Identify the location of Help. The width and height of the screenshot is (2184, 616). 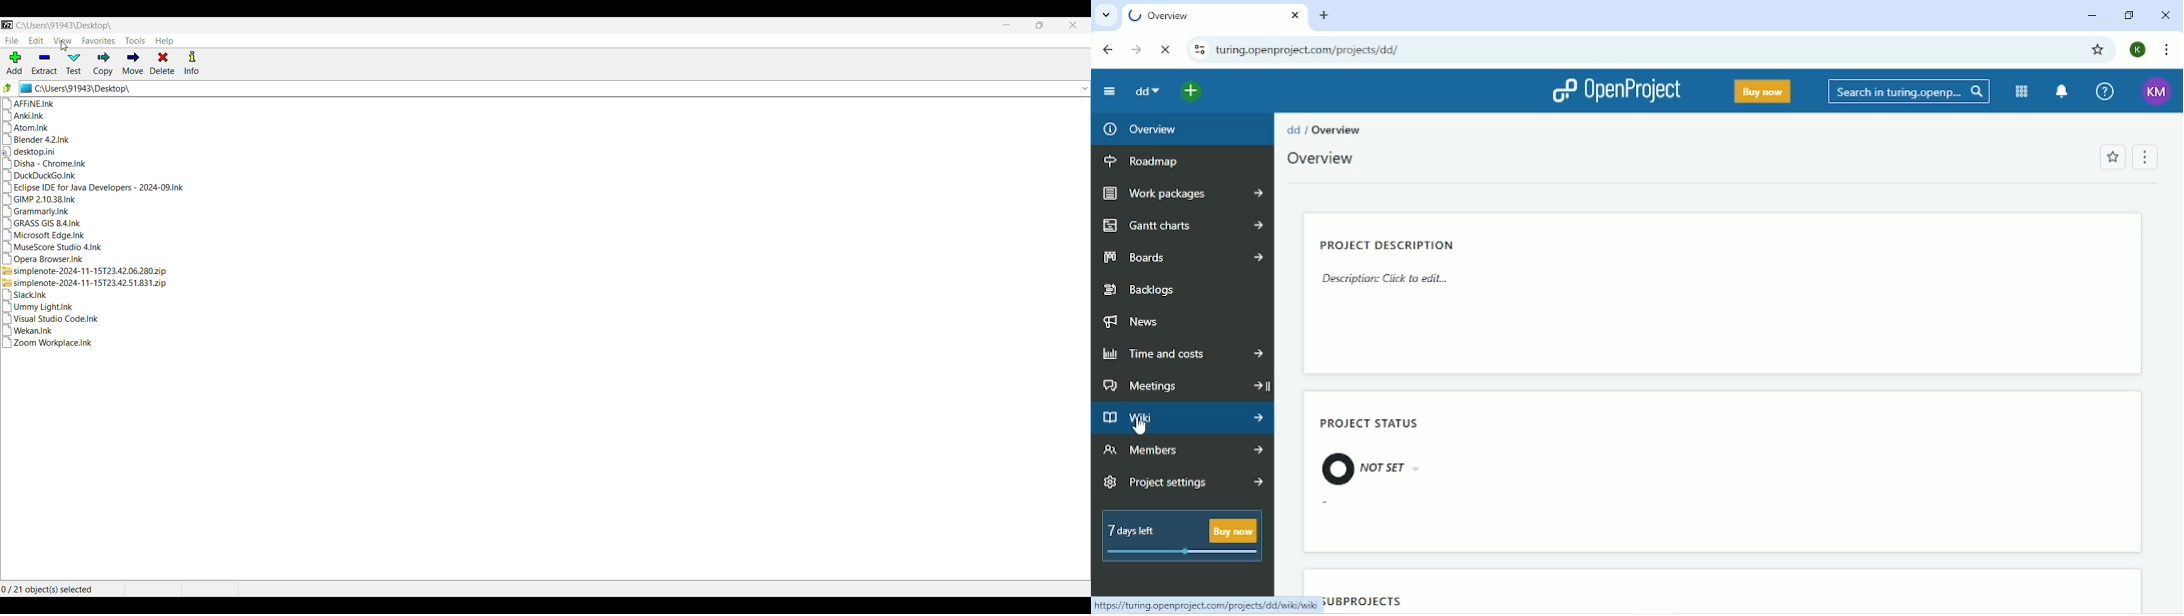
(2104, 91).